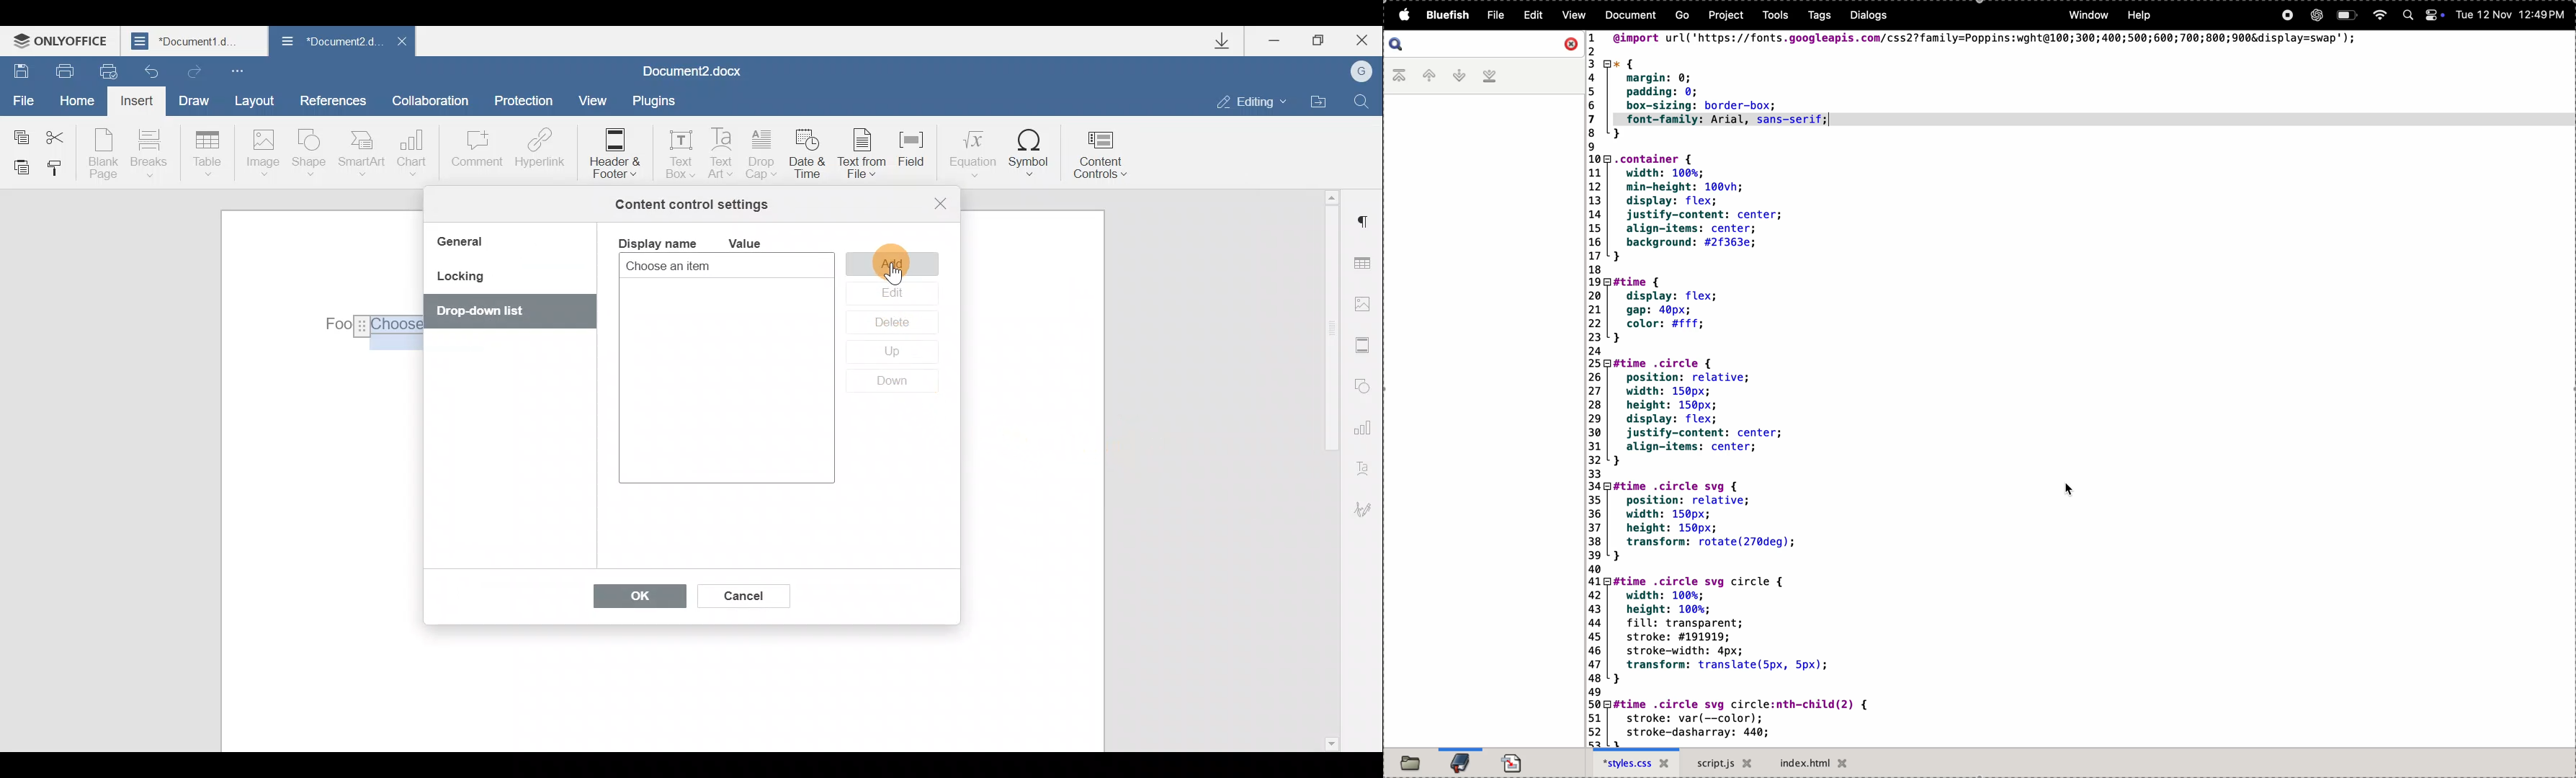 This screenshot has width=2576, height=784. I want to click on Document1 d.., so click(196, 40).